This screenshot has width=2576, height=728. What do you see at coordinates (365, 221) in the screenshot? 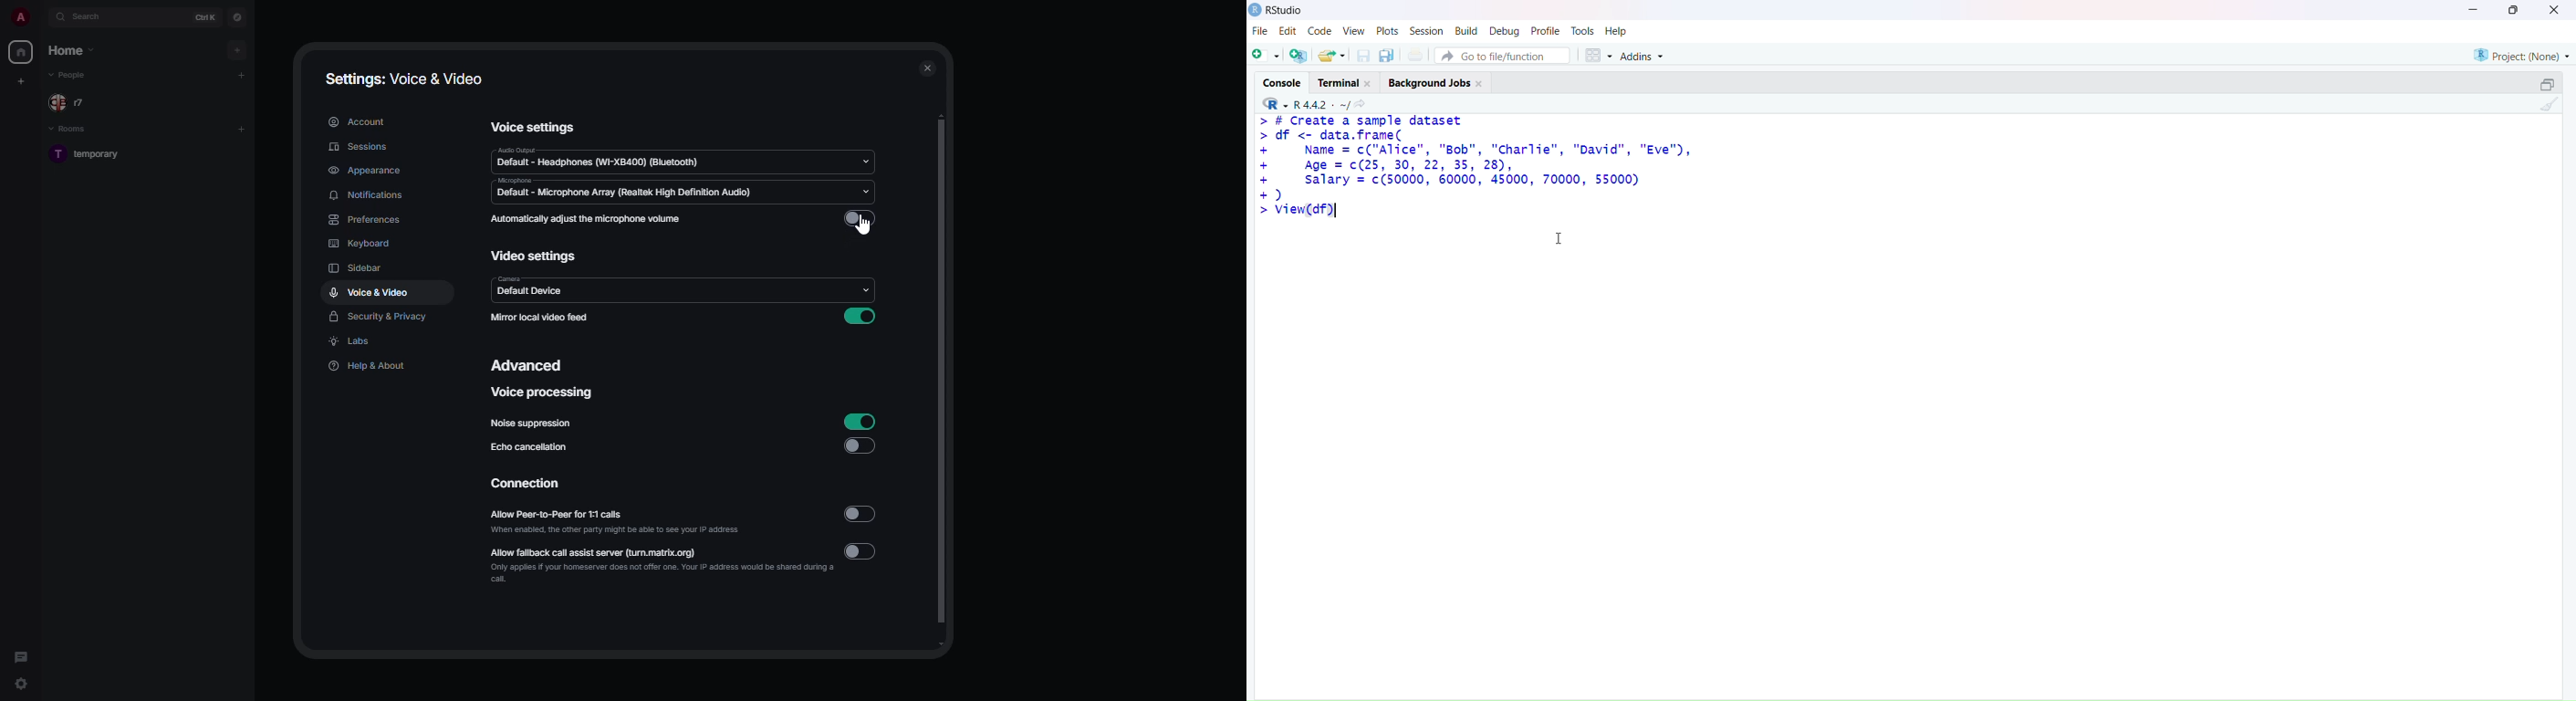
I see `preferences` at bounding box center [365, 221].